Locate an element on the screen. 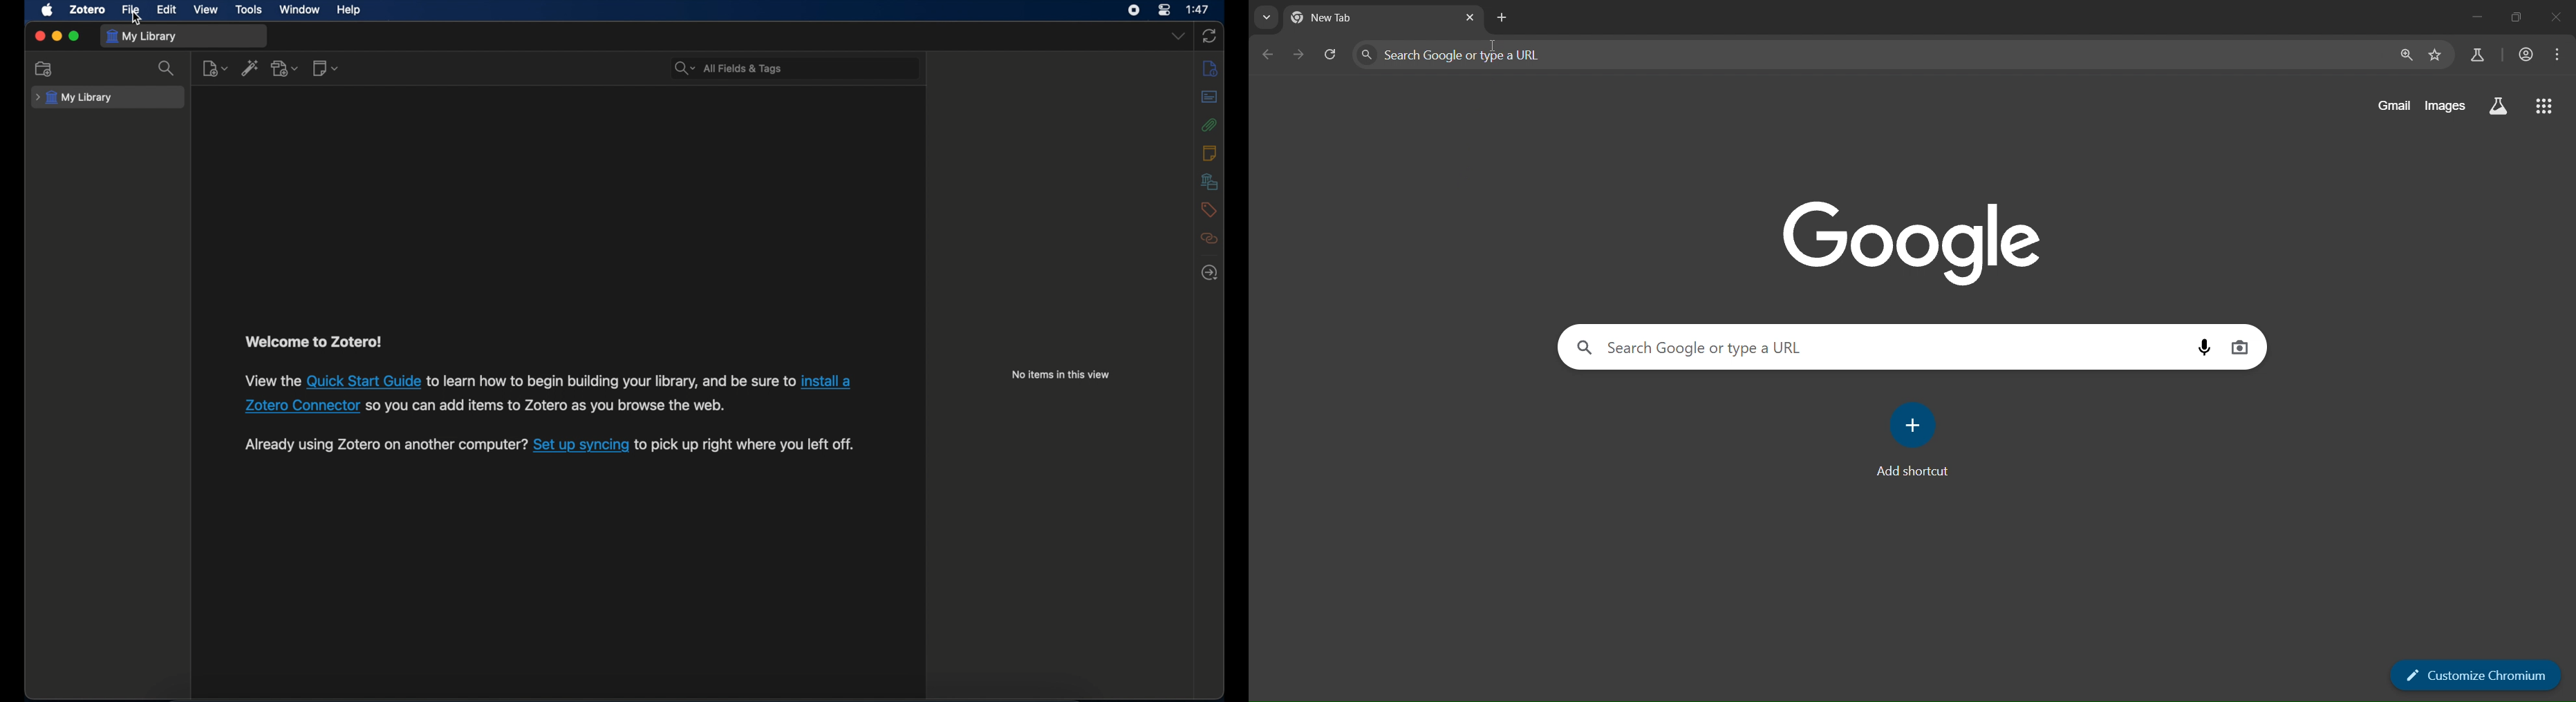 Image resolution: width=2576 pixels, height=728 pixels. search labs is located at coordinates (2474, 56).